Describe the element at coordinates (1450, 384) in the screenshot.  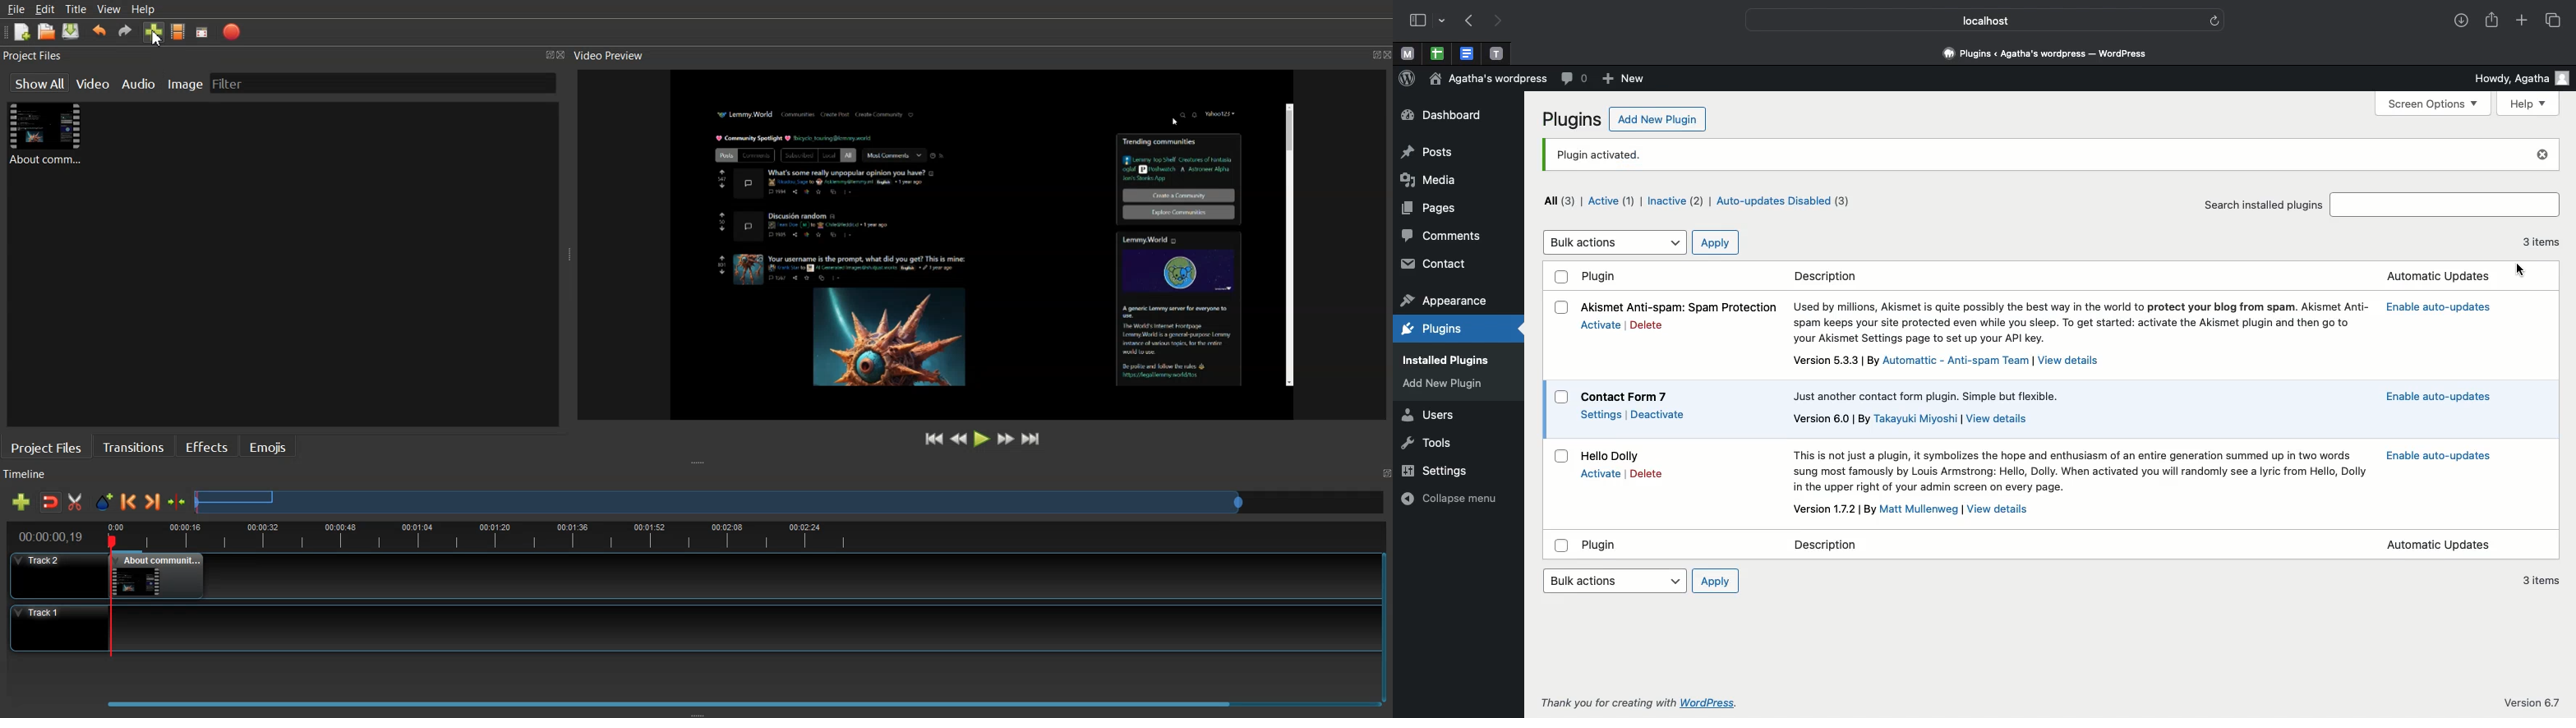
I see `add new plugin` at that location.